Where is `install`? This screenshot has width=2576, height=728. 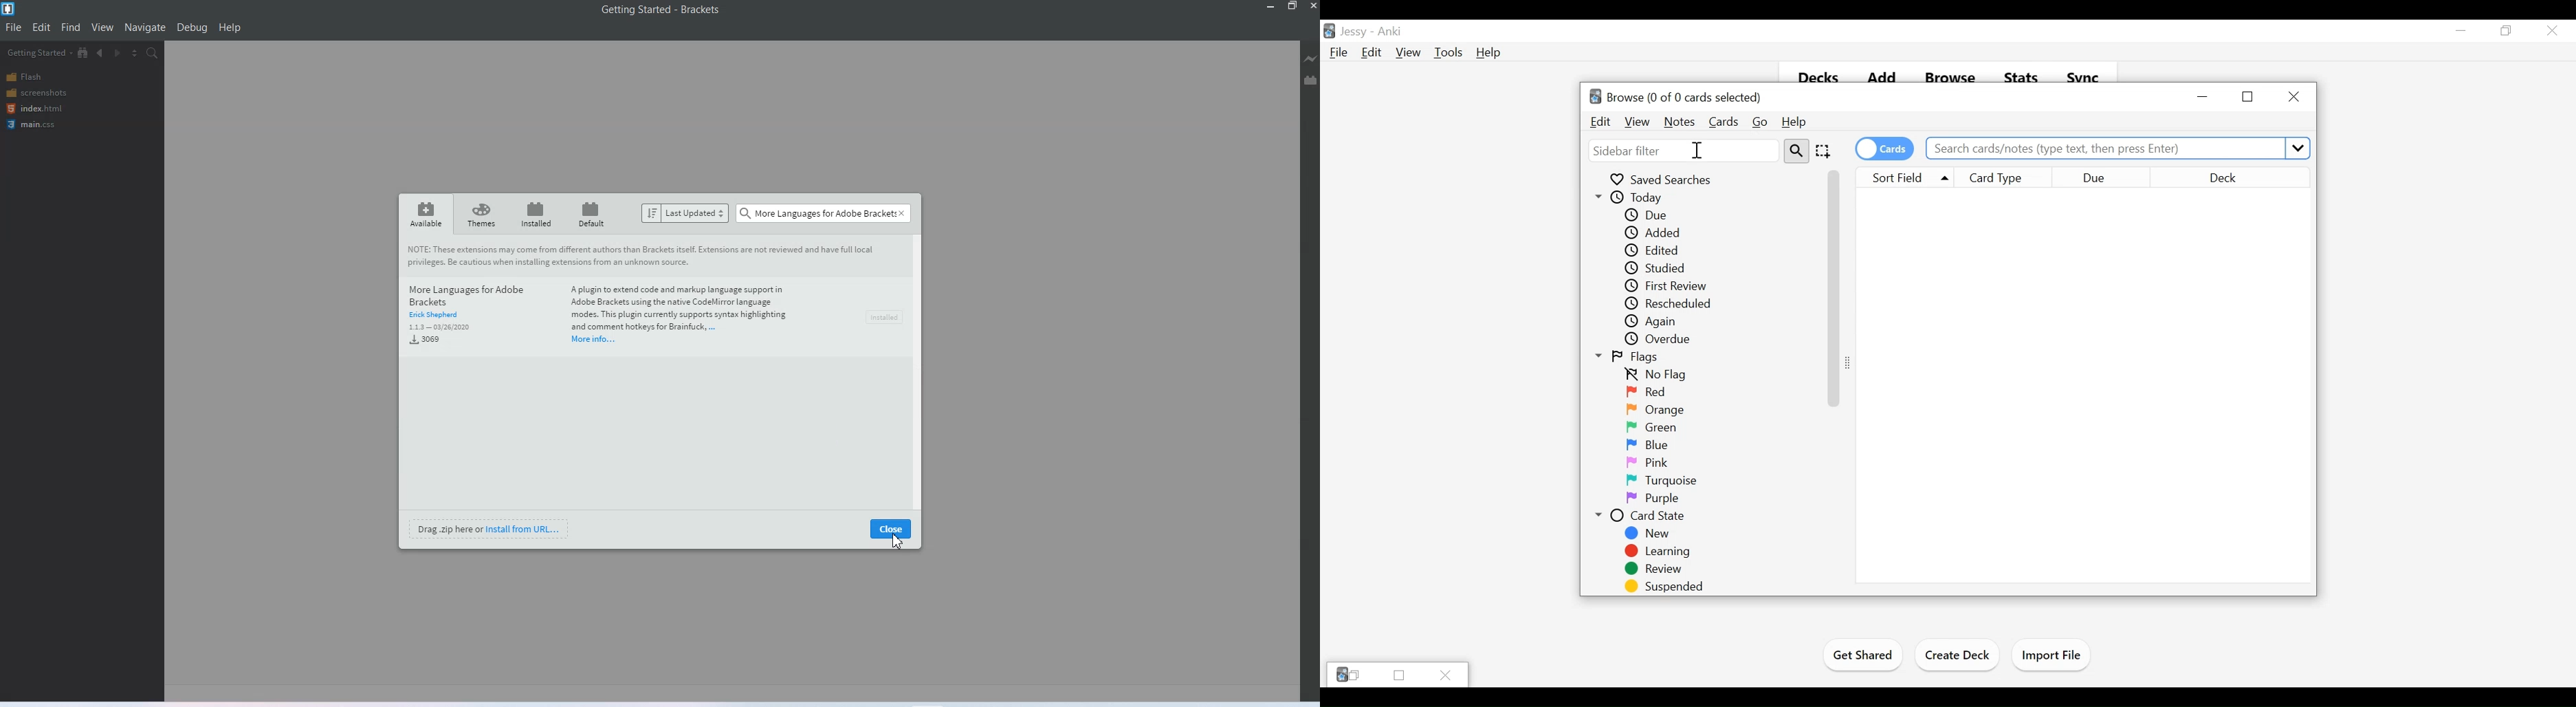 install is located at coordinates (889, 317).